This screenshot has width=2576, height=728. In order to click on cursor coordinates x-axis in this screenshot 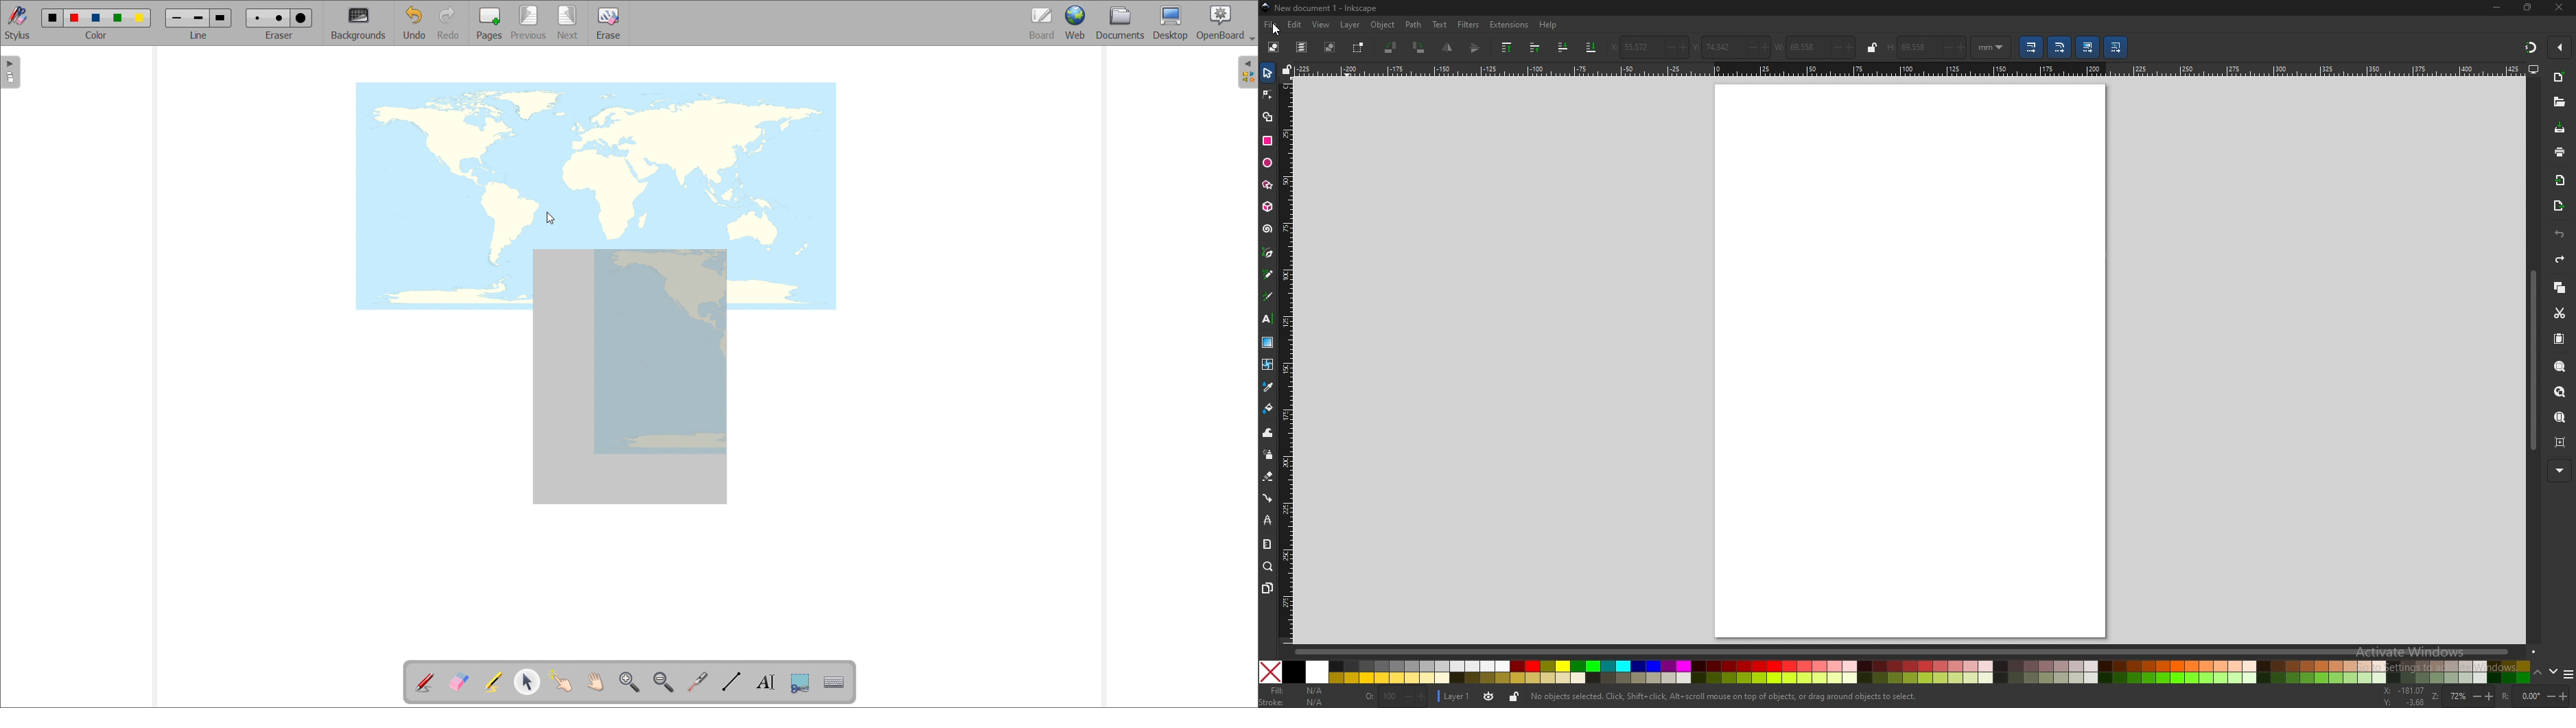, I will do `click(2403, 692)`.